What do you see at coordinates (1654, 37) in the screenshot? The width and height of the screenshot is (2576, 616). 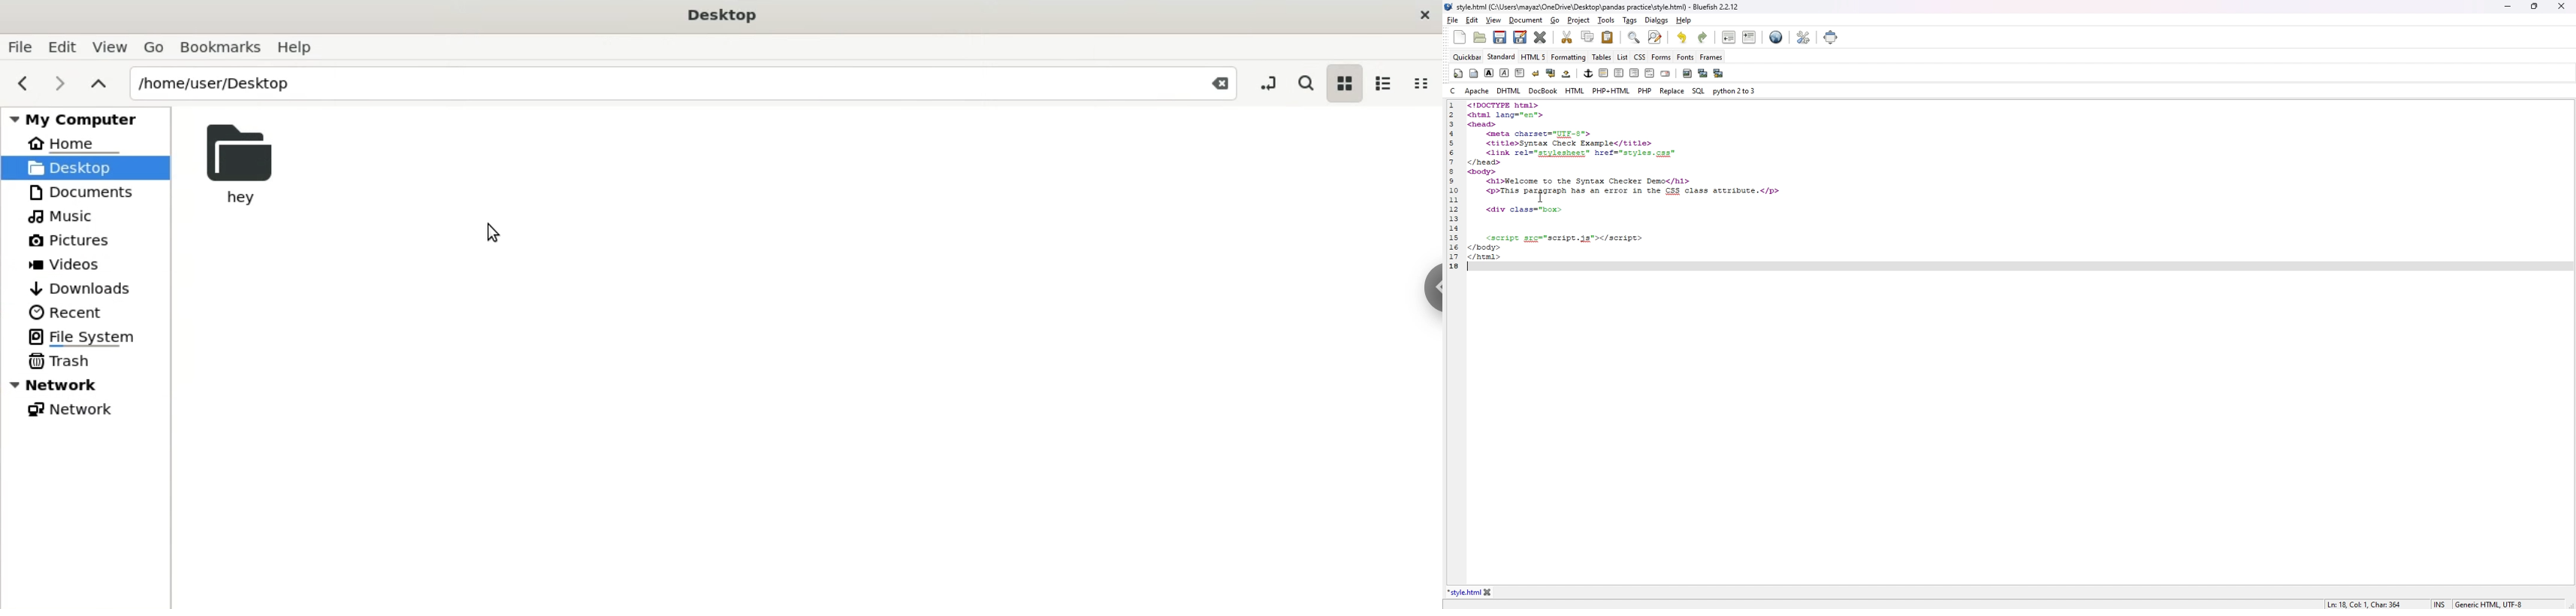 I see `advanced find and replace` at bounding box center [1654, 37].